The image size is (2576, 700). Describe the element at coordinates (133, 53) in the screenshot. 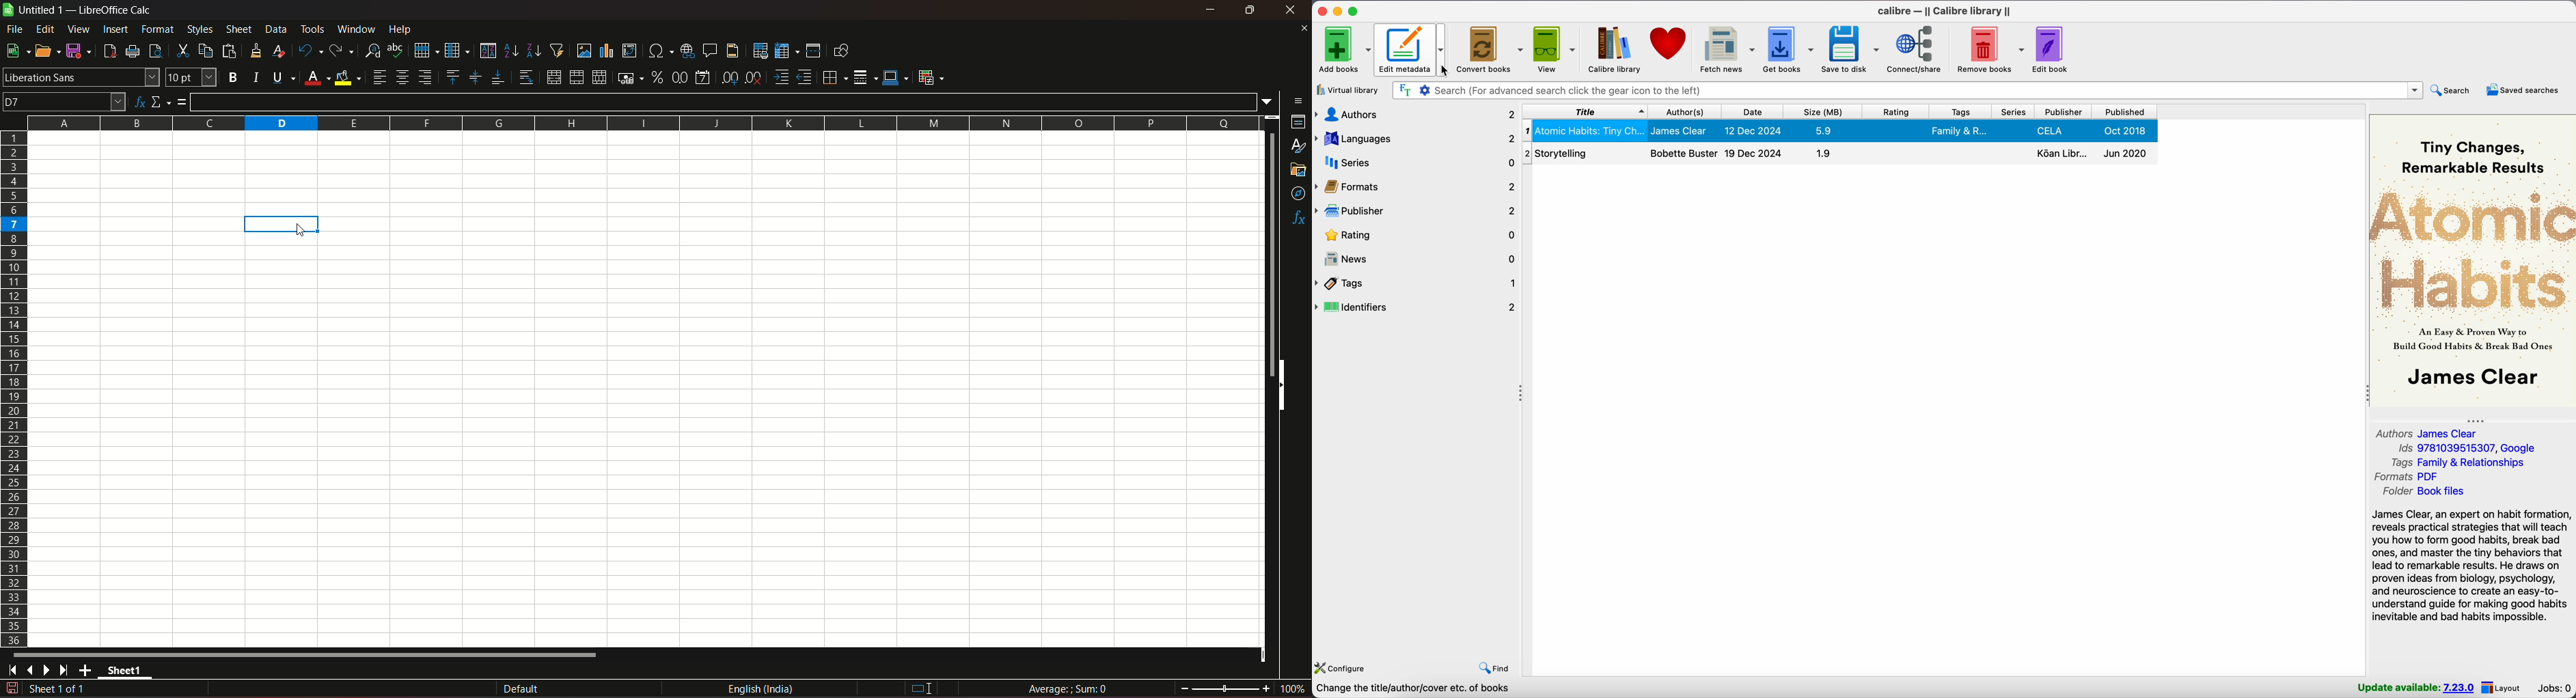

I see `print` at that location.